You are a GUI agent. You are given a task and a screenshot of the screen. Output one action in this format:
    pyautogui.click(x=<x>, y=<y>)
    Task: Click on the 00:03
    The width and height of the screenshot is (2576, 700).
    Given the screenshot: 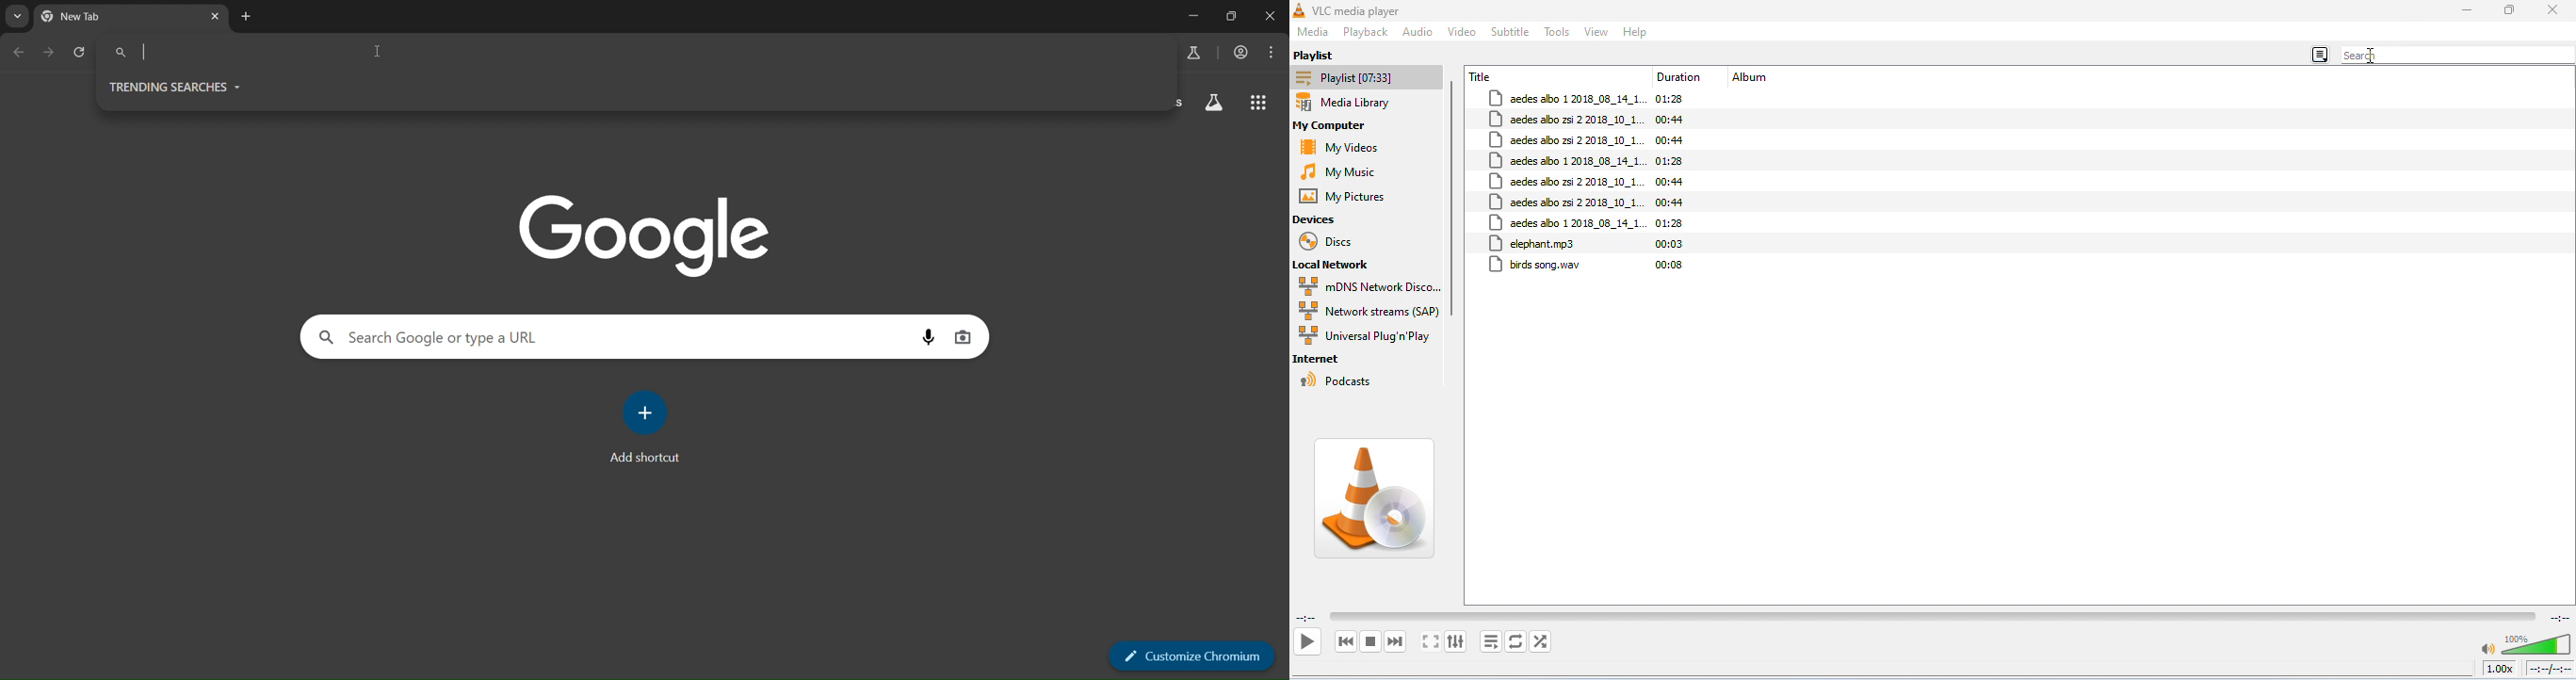 What is the action you would take?
    pyautogui.click(x=1671, y=244)
    